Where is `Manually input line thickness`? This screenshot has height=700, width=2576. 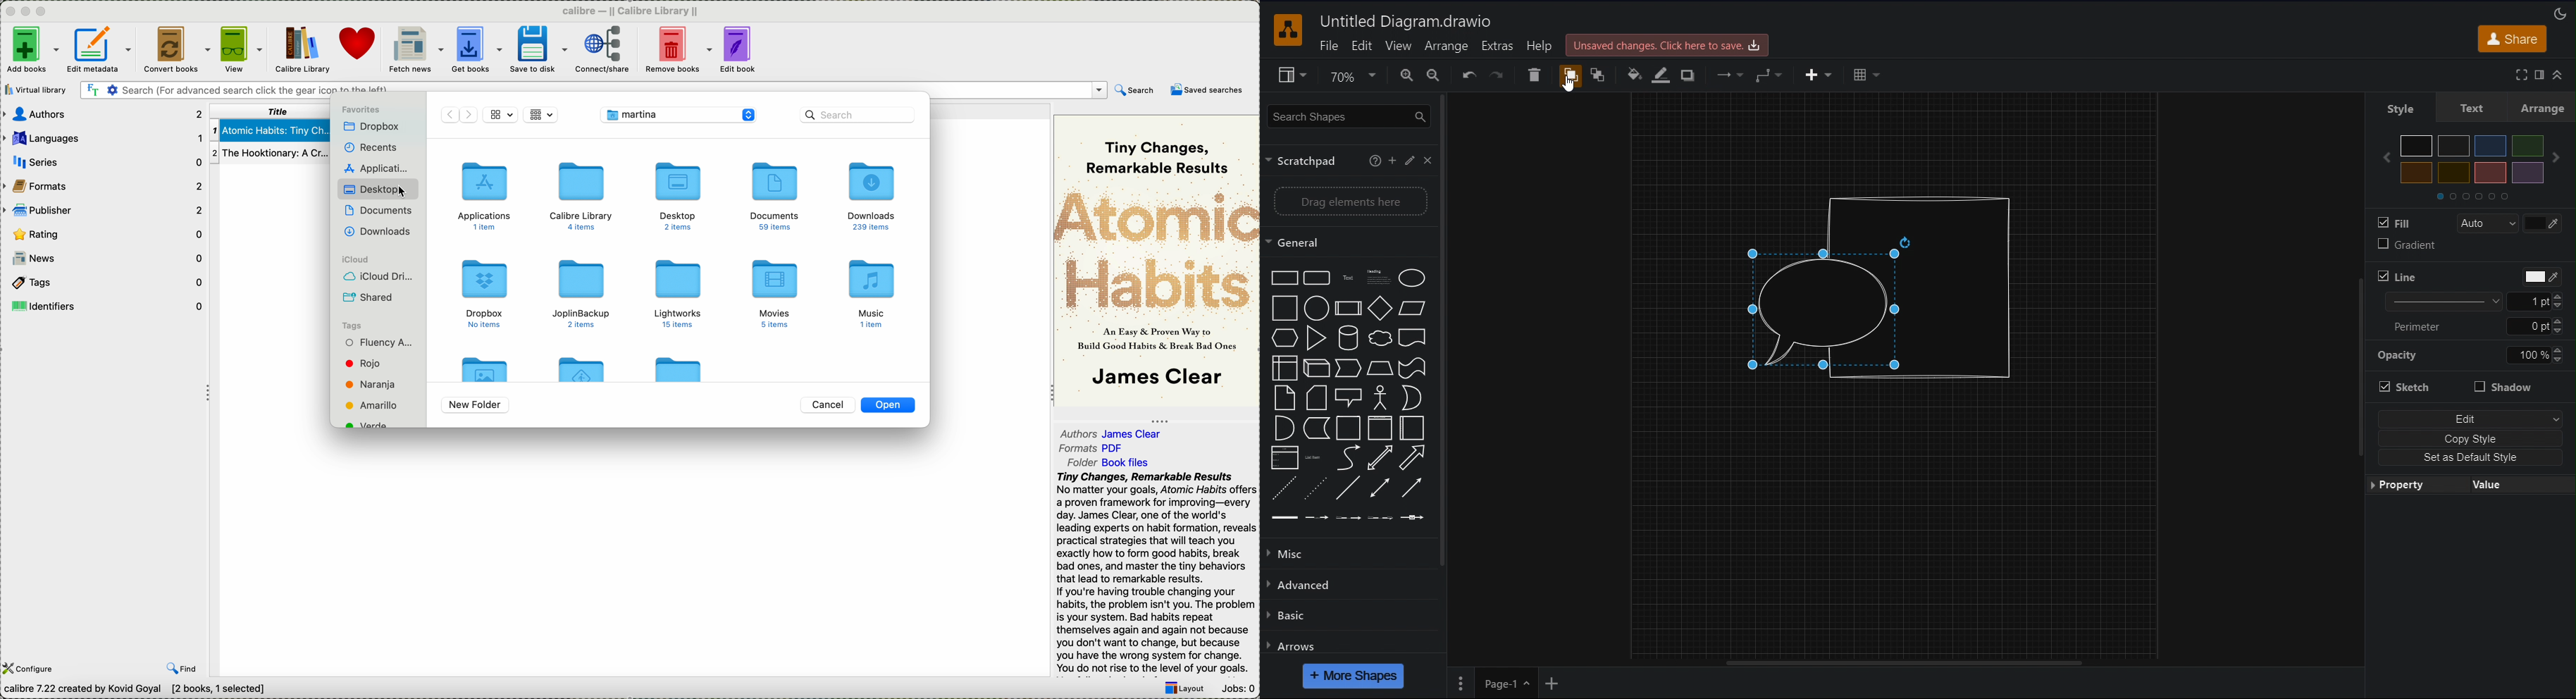
Manually input line thickness is located at coordinates (2529, 302).